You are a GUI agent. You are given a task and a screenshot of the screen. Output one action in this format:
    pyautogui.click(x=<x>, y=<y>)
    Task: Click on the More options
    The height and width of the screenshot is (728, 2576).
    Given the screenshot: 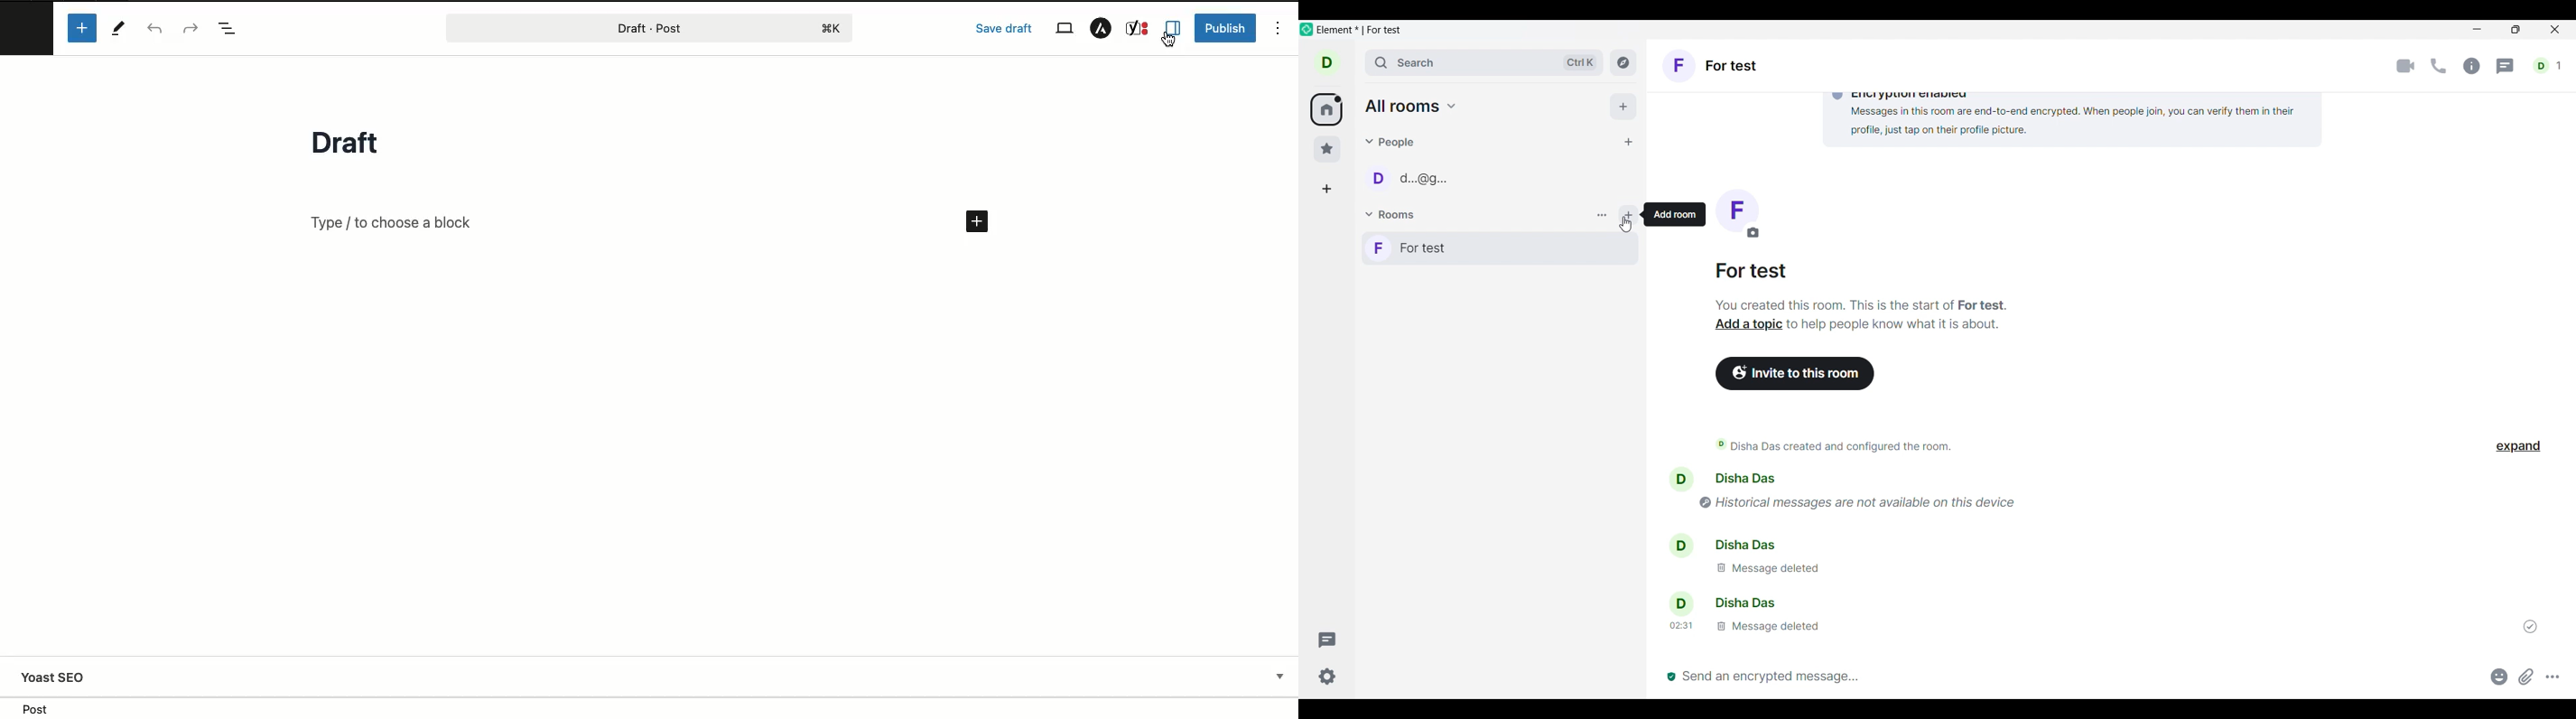 What is the action you would take?
    pyautogui.click(x=2553, y=676)
    